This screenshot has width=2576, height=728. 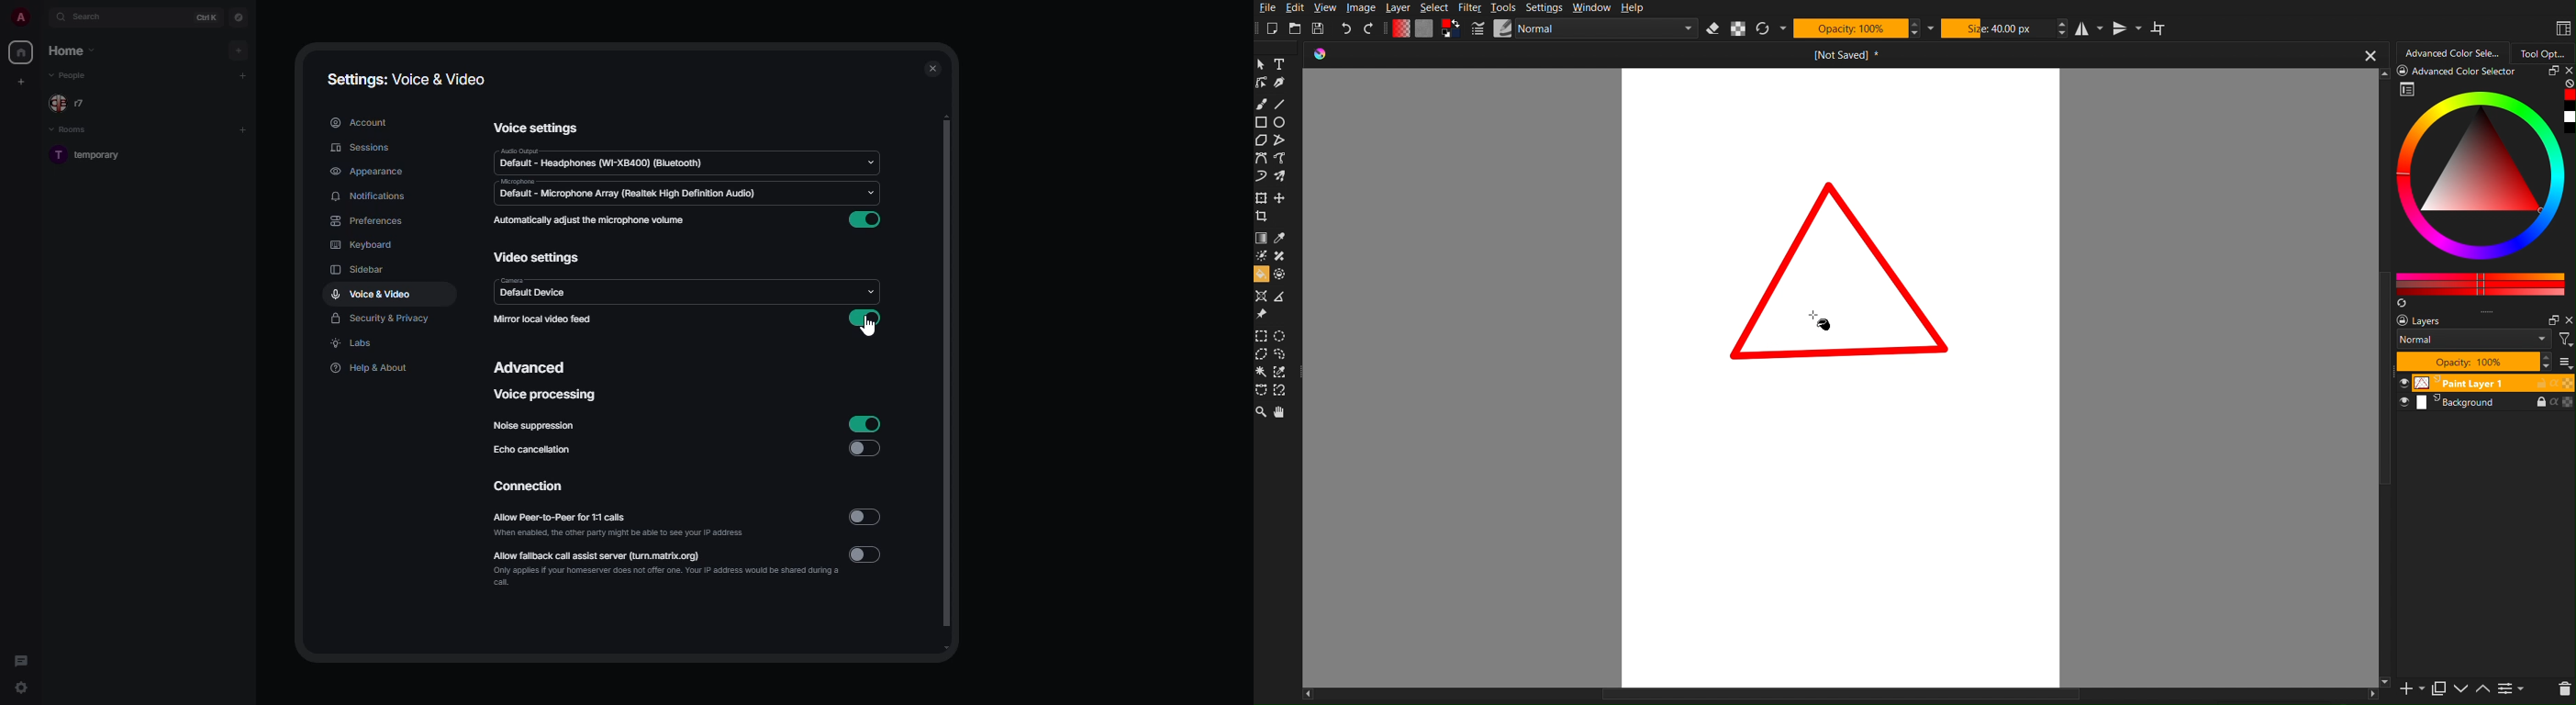 What do you see at coordinates (357, 271) in the screenshot?
I see `sidebar` at bounding box center [357, 271].